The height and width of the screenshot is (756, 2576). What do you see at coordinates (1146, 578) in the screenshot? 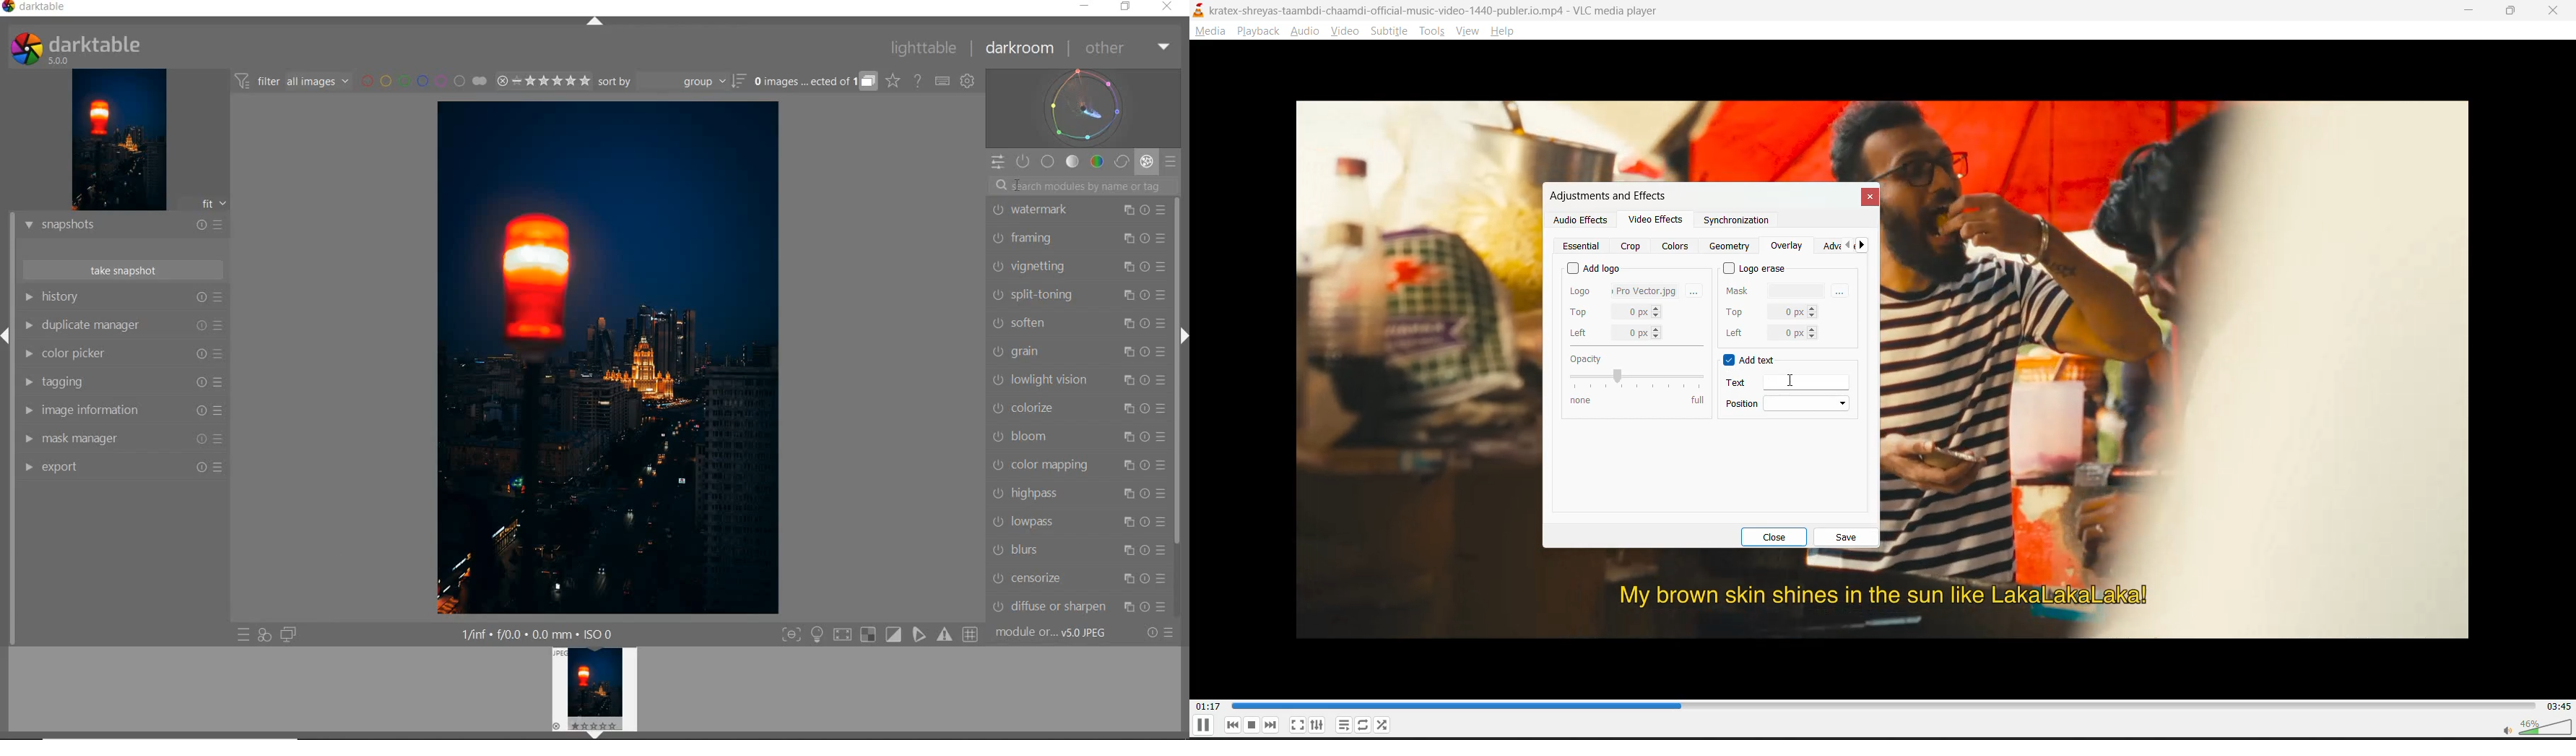
I see `Reset` at bounding box center [1146, 578].